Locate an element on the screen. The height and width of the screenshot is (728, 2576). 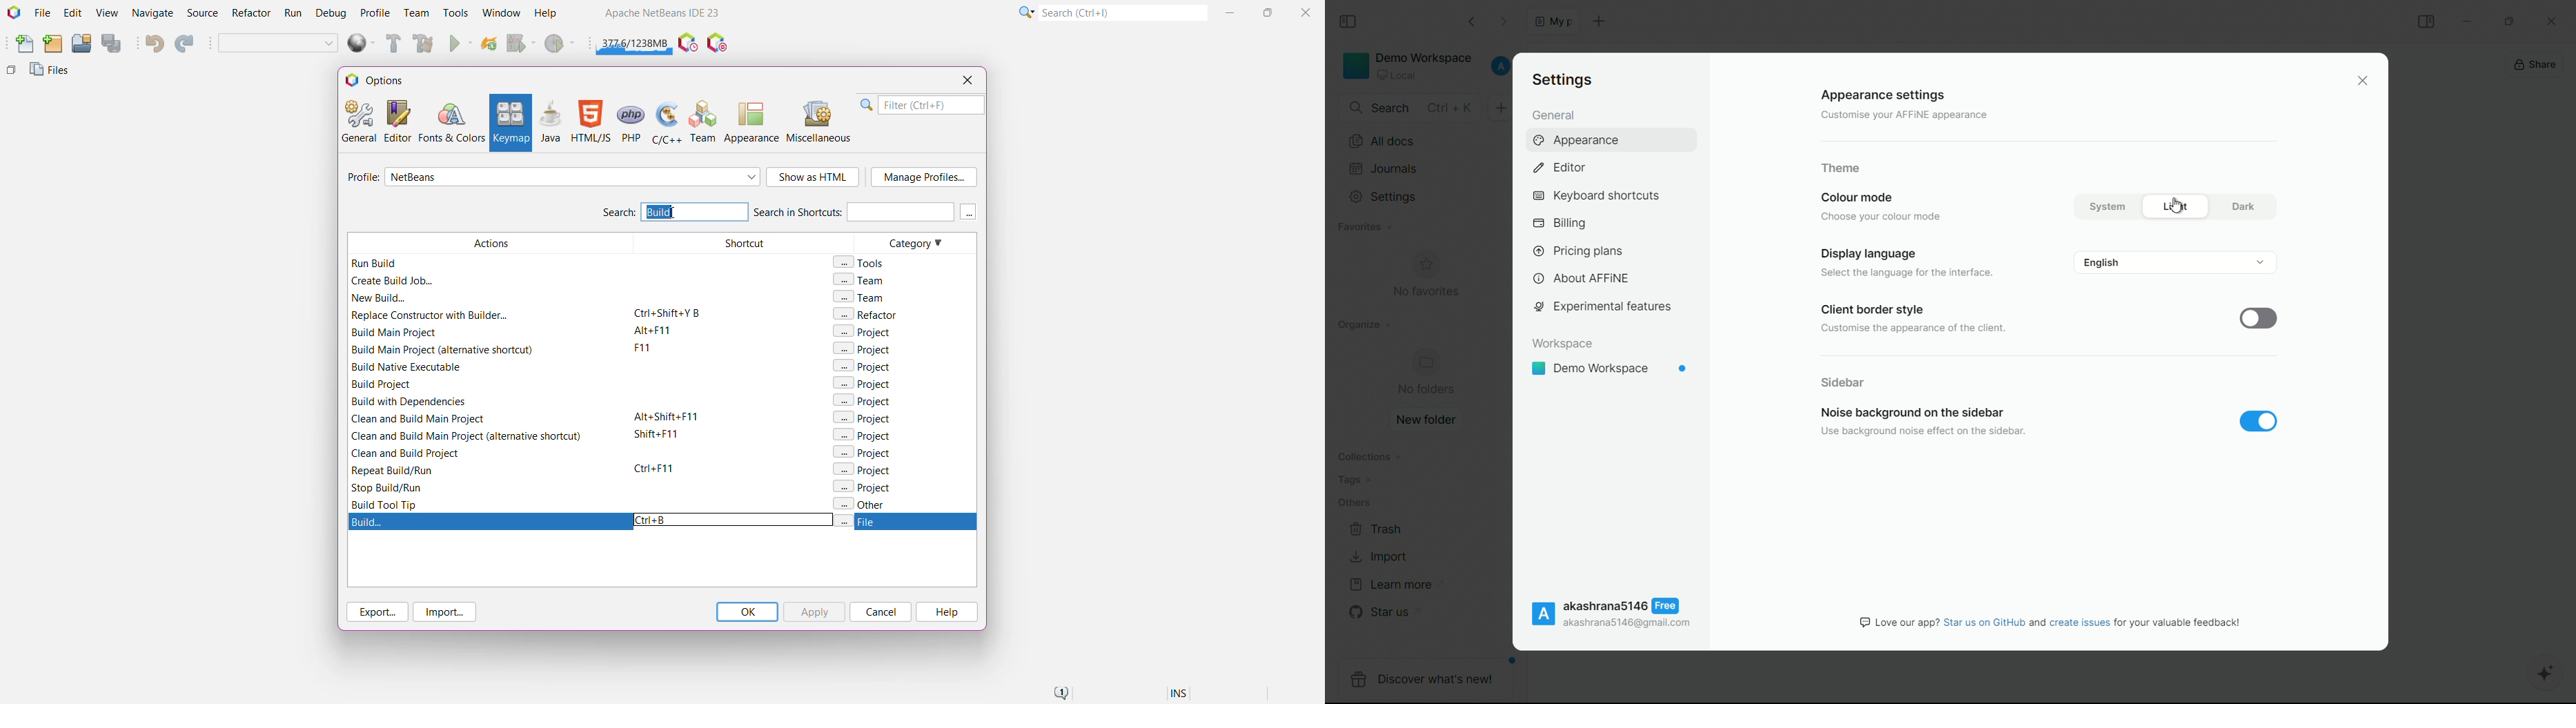
Discover What's new is located at coordinates (1429, 681).